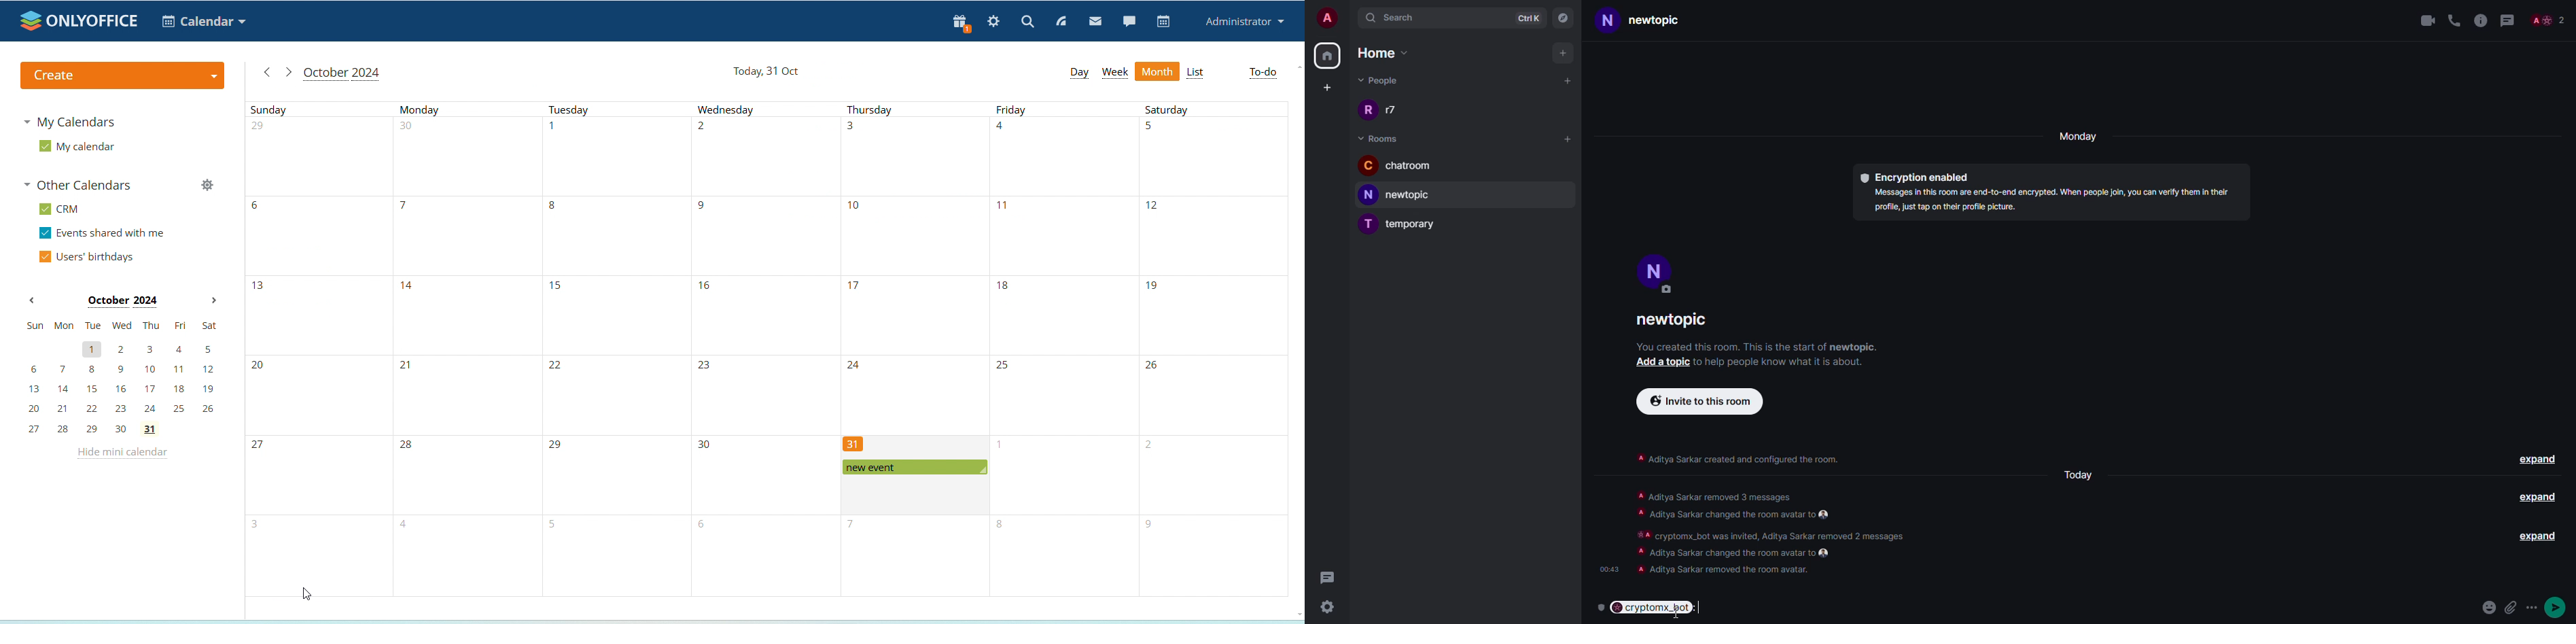 The width and height of the screenshot is (2576, 644). What do you see at coordinates (2080, 138) in the screenshot?
I see `day` at bounding box center [2080, 138].